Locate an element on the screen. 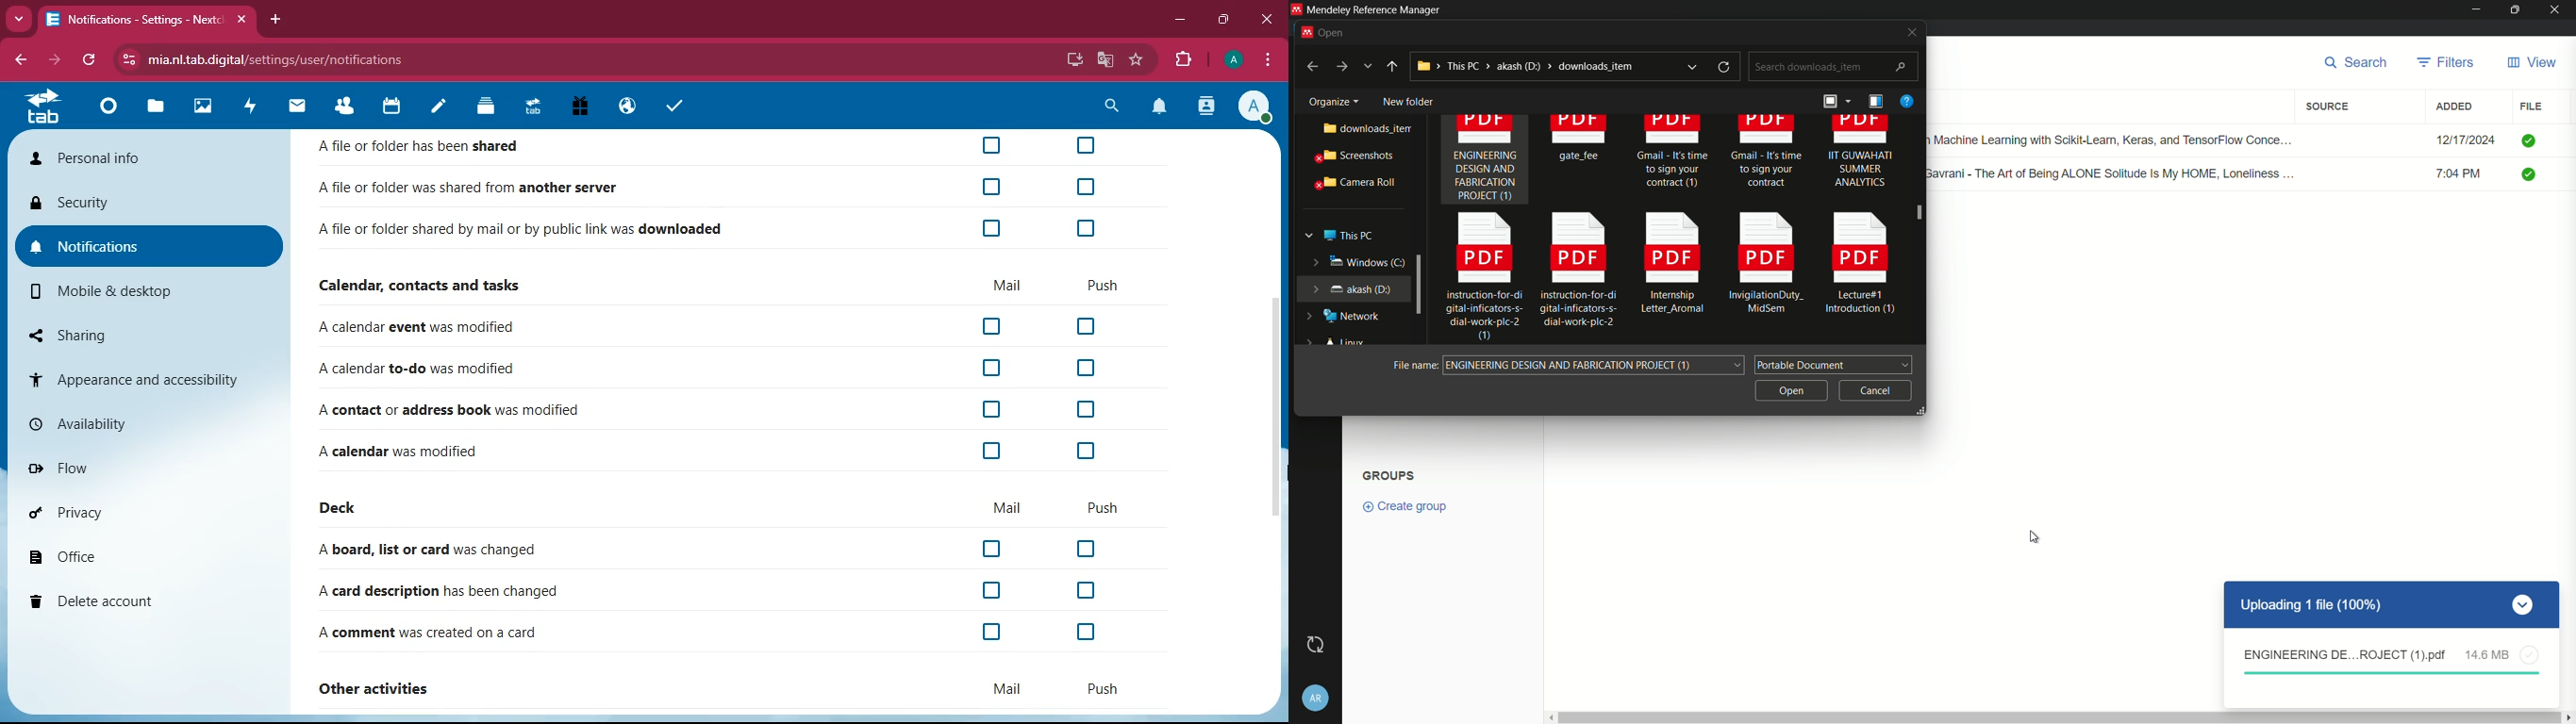 Image resolution: width=2576 pixels, height=728 pixels. source is located at coordinates (2330, 107).